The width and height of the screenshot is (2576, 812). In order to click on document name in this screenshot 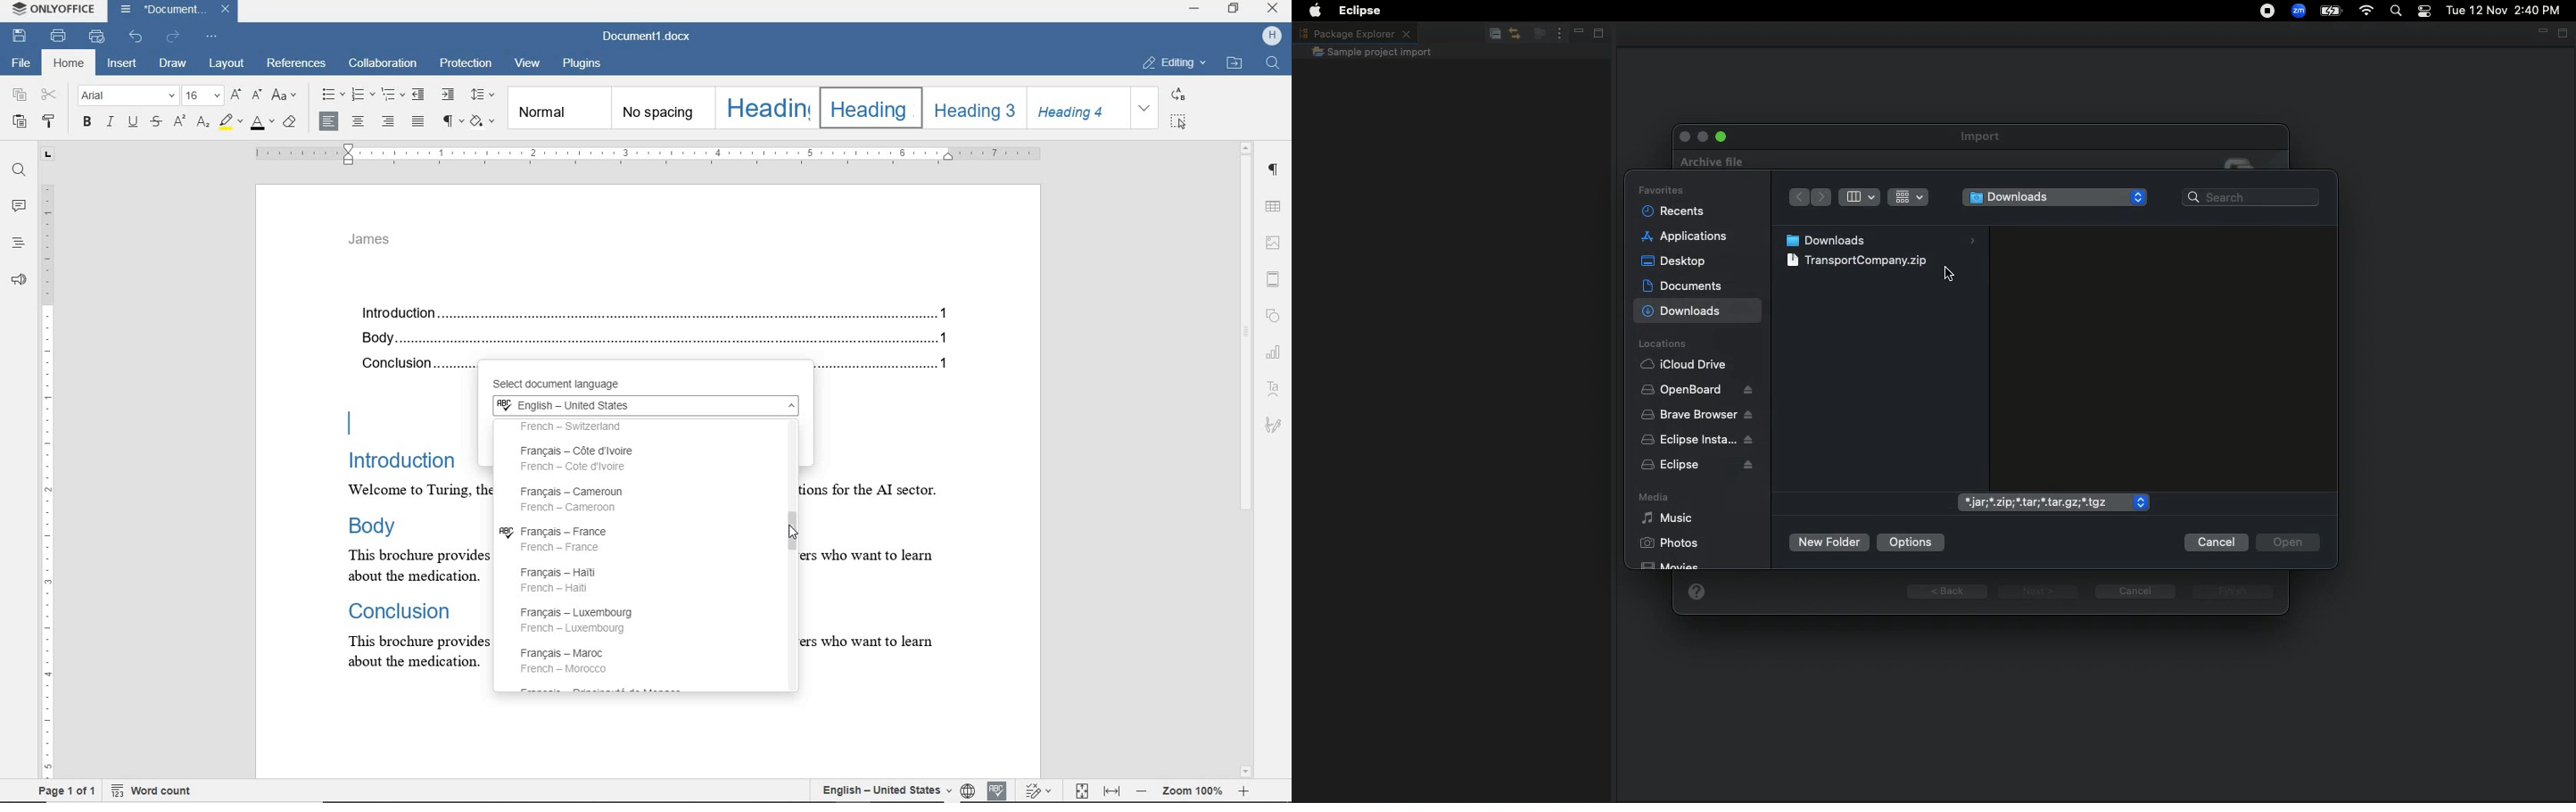, I will do `click(650, 35)`.